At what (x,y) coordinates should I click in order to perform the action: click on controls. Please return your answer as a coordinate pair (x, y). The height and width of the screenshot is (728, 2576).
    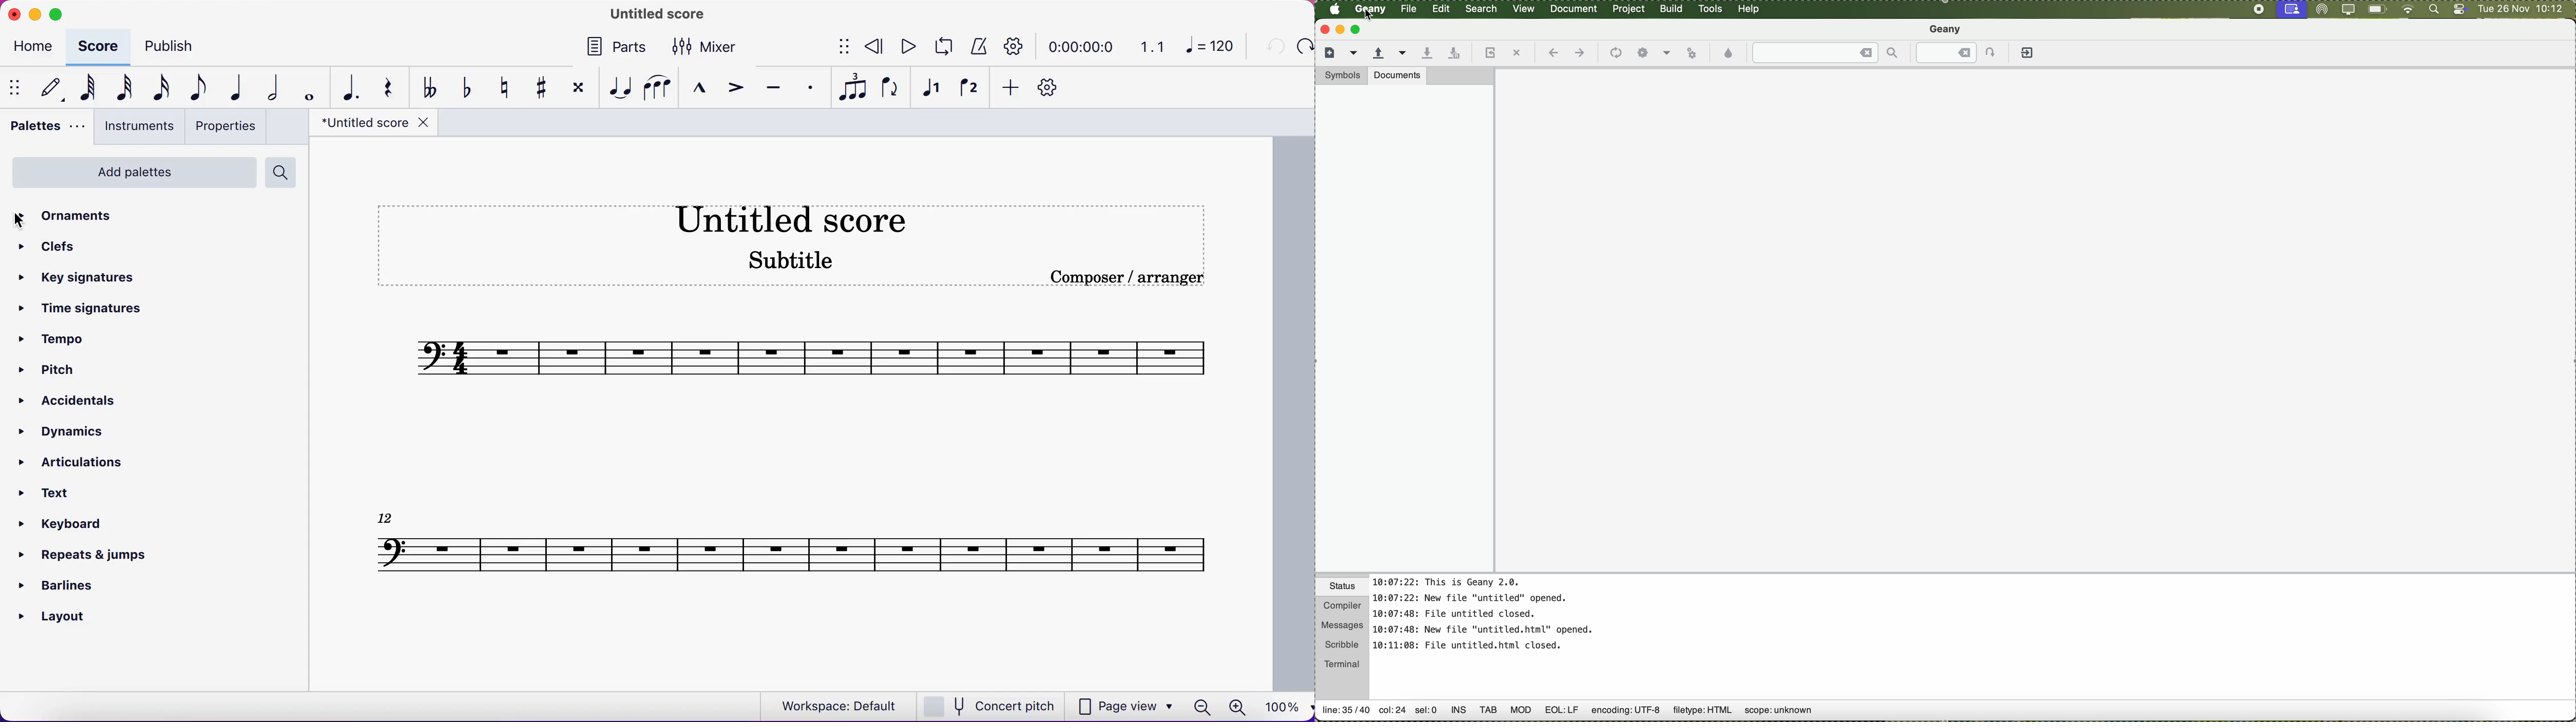
    Looking at the image, I should click on (2457, 10).